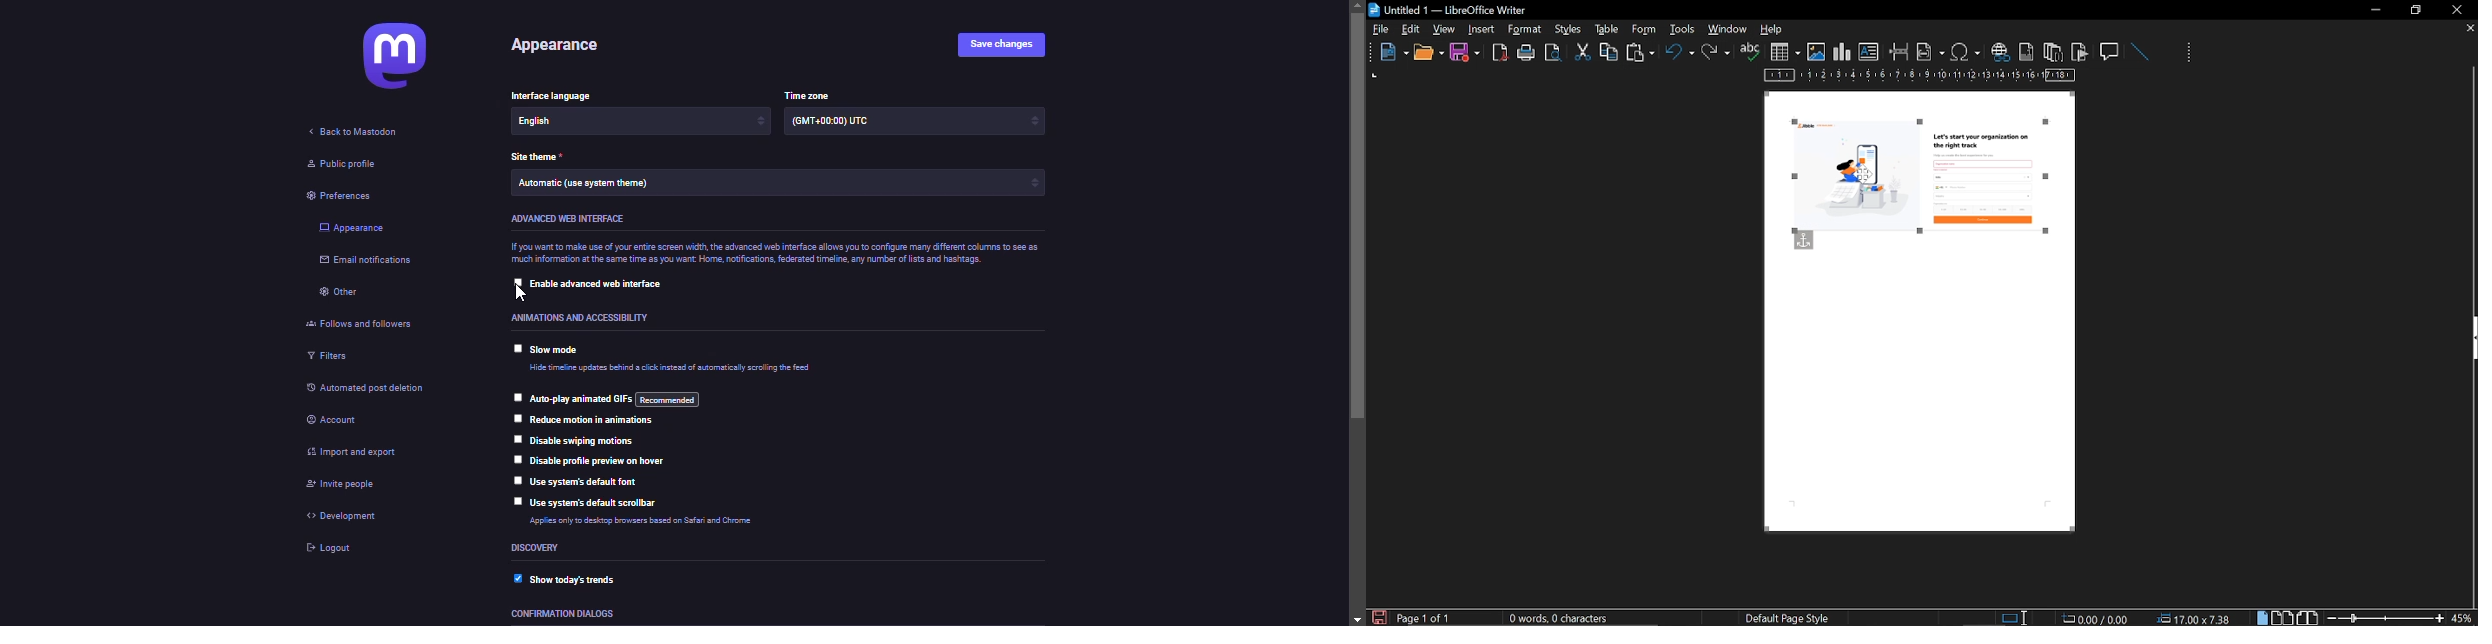 This screenshot has height=644, width=2492. What do you see at coordinates (2376, 10) in the screenshot?
I see `minimize` at bounding box center [2376, 10].